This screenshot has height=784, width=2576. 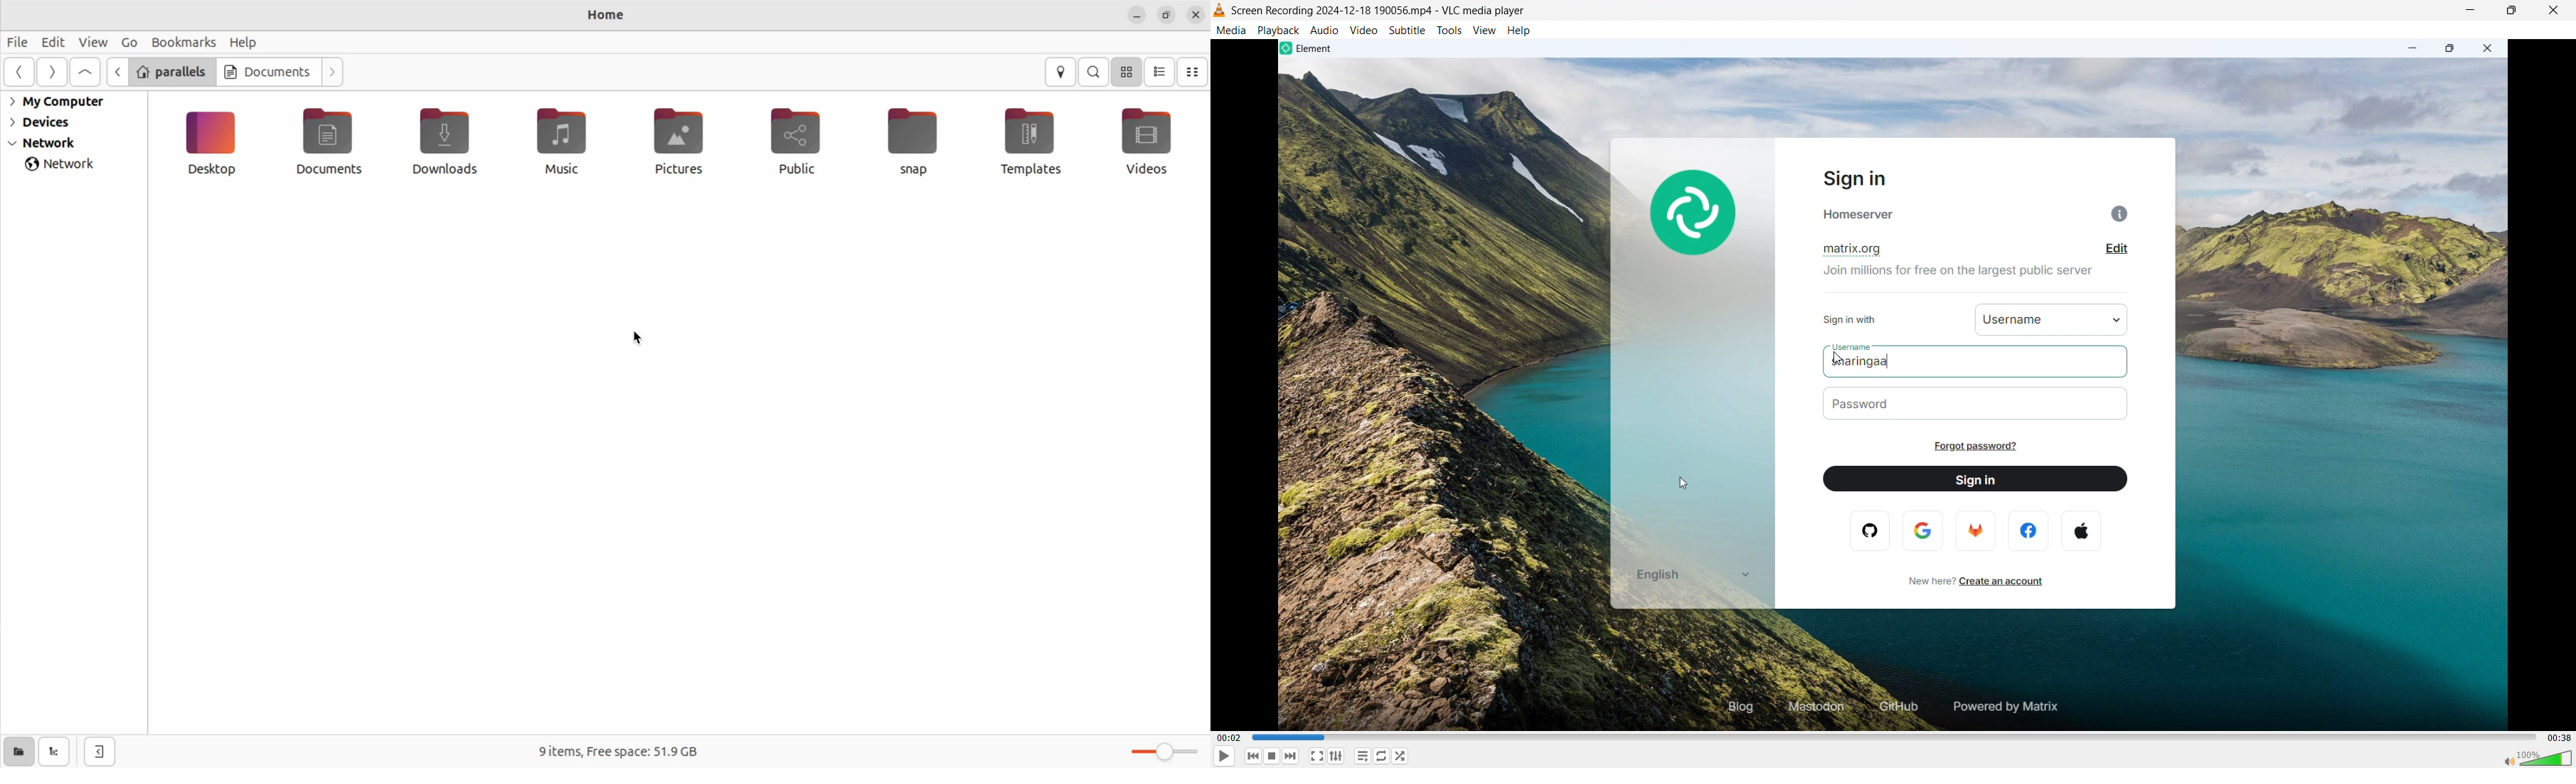 What do you see at coordinates (1220, 11) in the screenshot?
I see `vlc media player logo` at bounding box center [1220, 11].